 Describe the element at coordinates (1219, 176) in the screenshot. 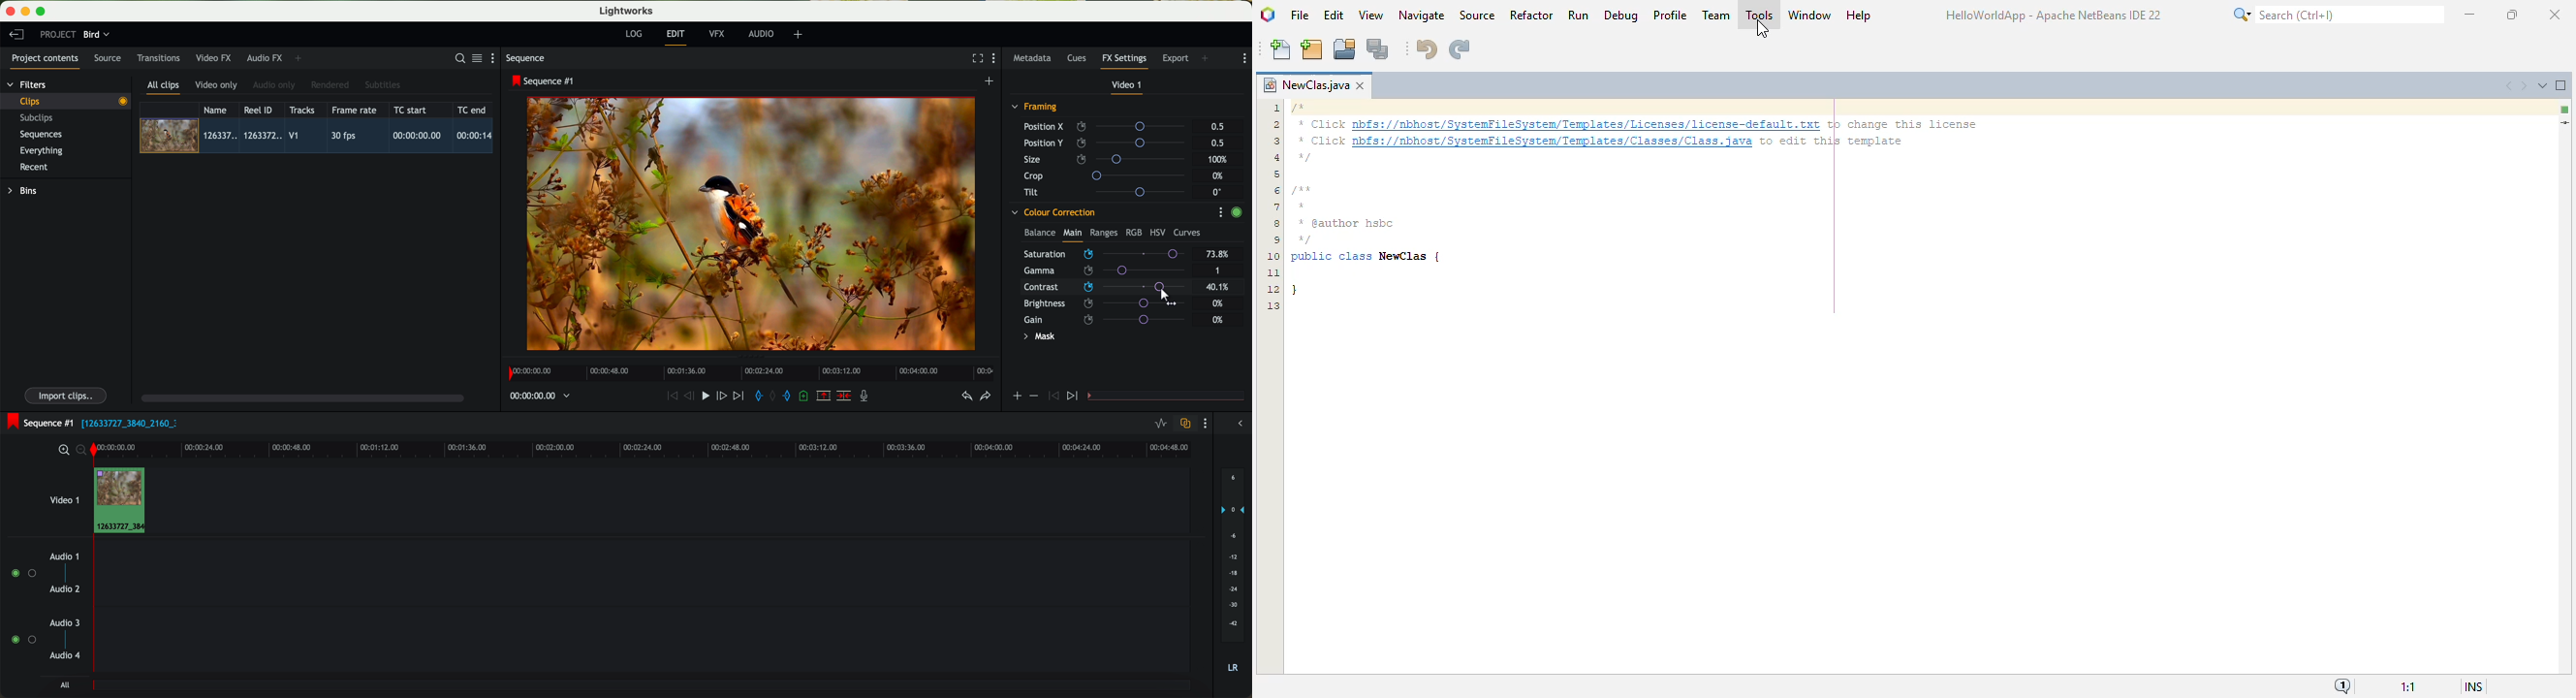

I see `0%` at that location.